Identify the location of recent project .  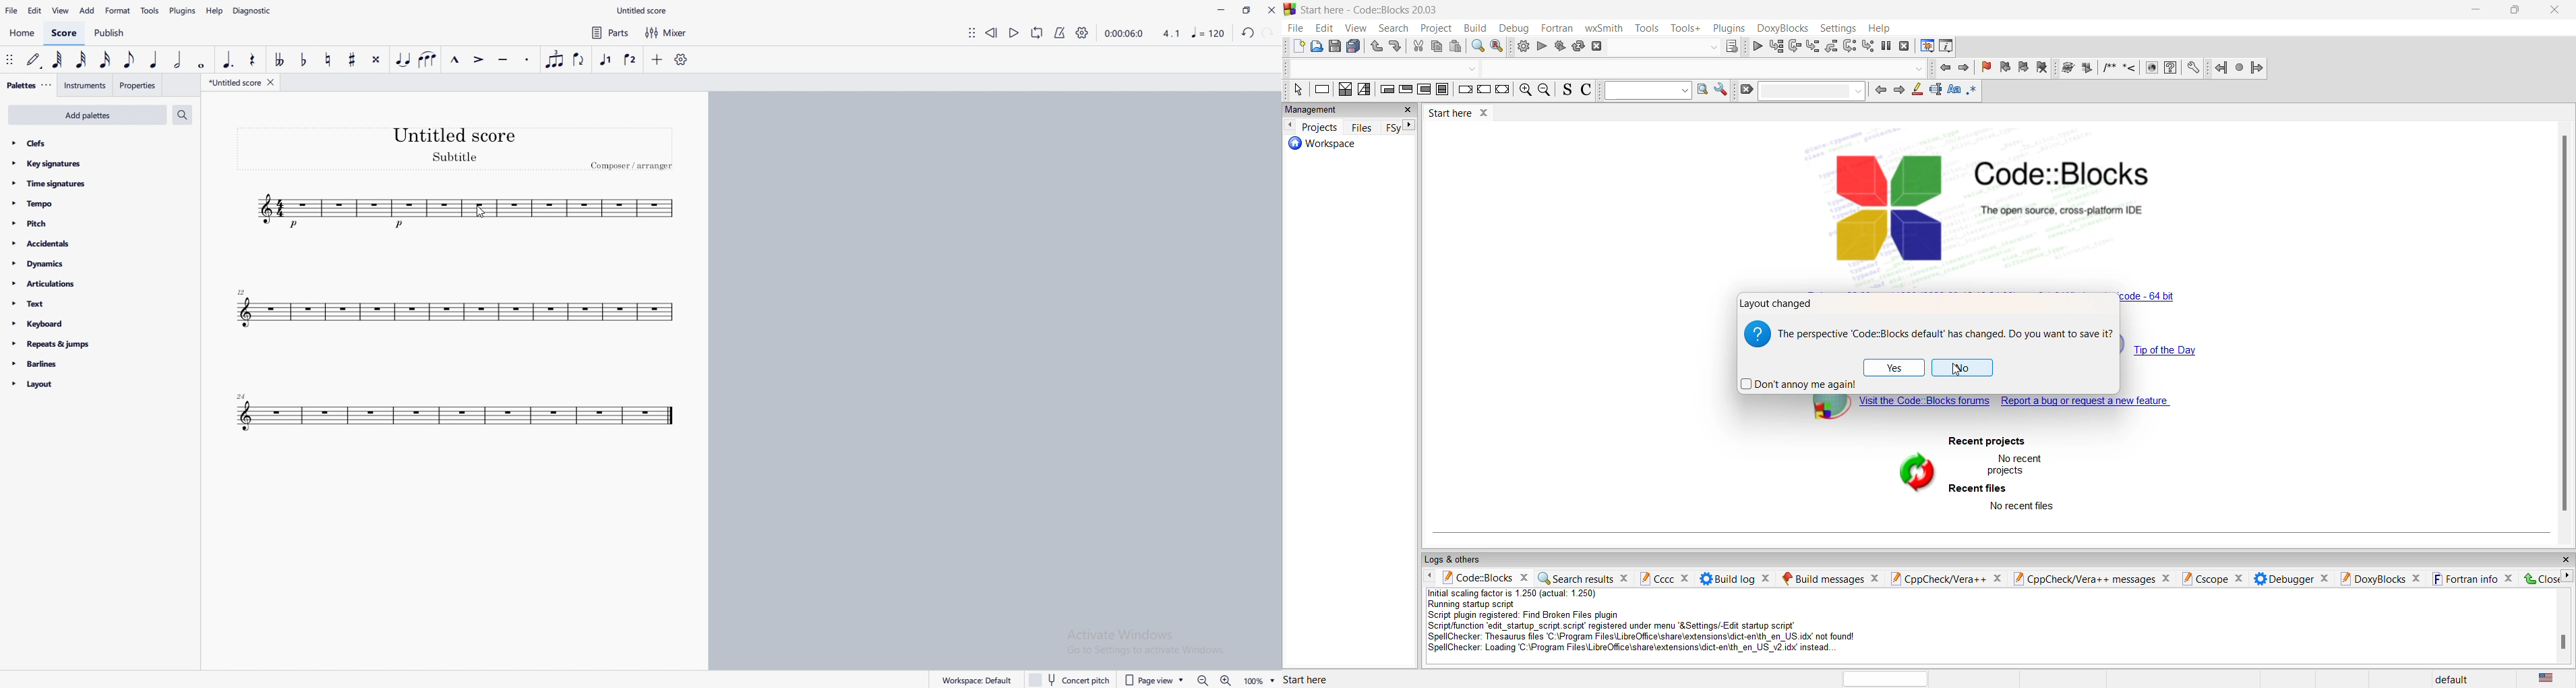
(1986, 442).